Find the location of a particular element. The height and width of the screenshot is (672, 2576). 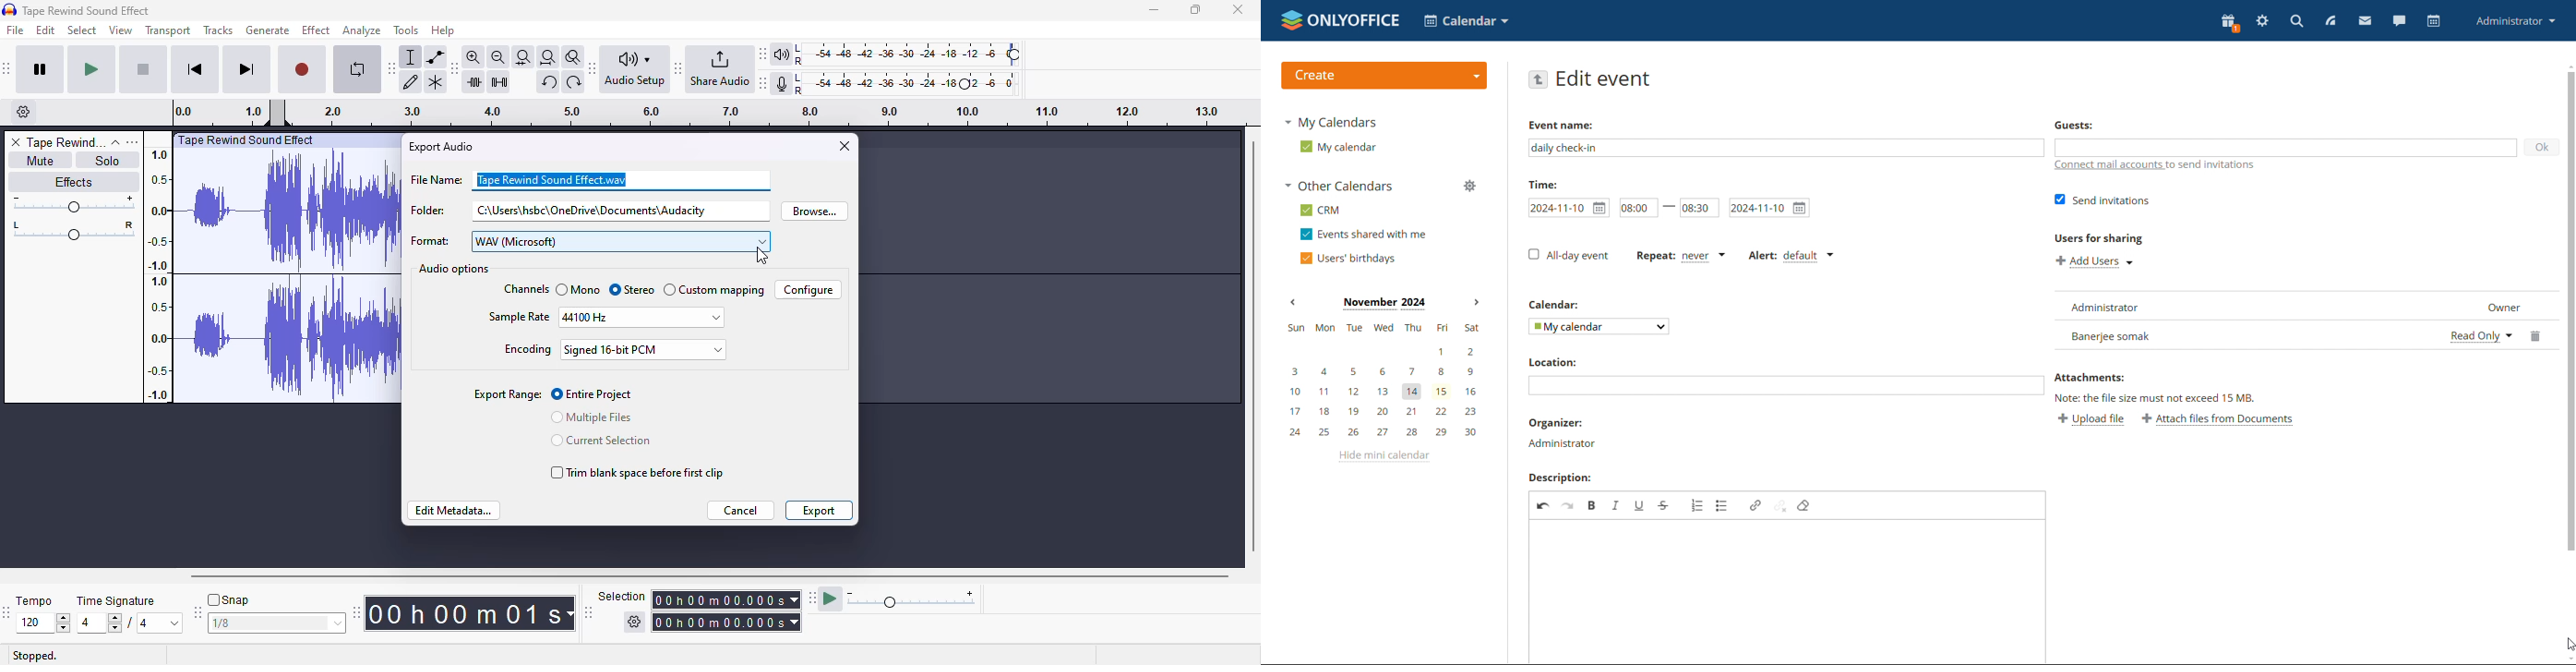

bold is located at coordinates (1593, 505).